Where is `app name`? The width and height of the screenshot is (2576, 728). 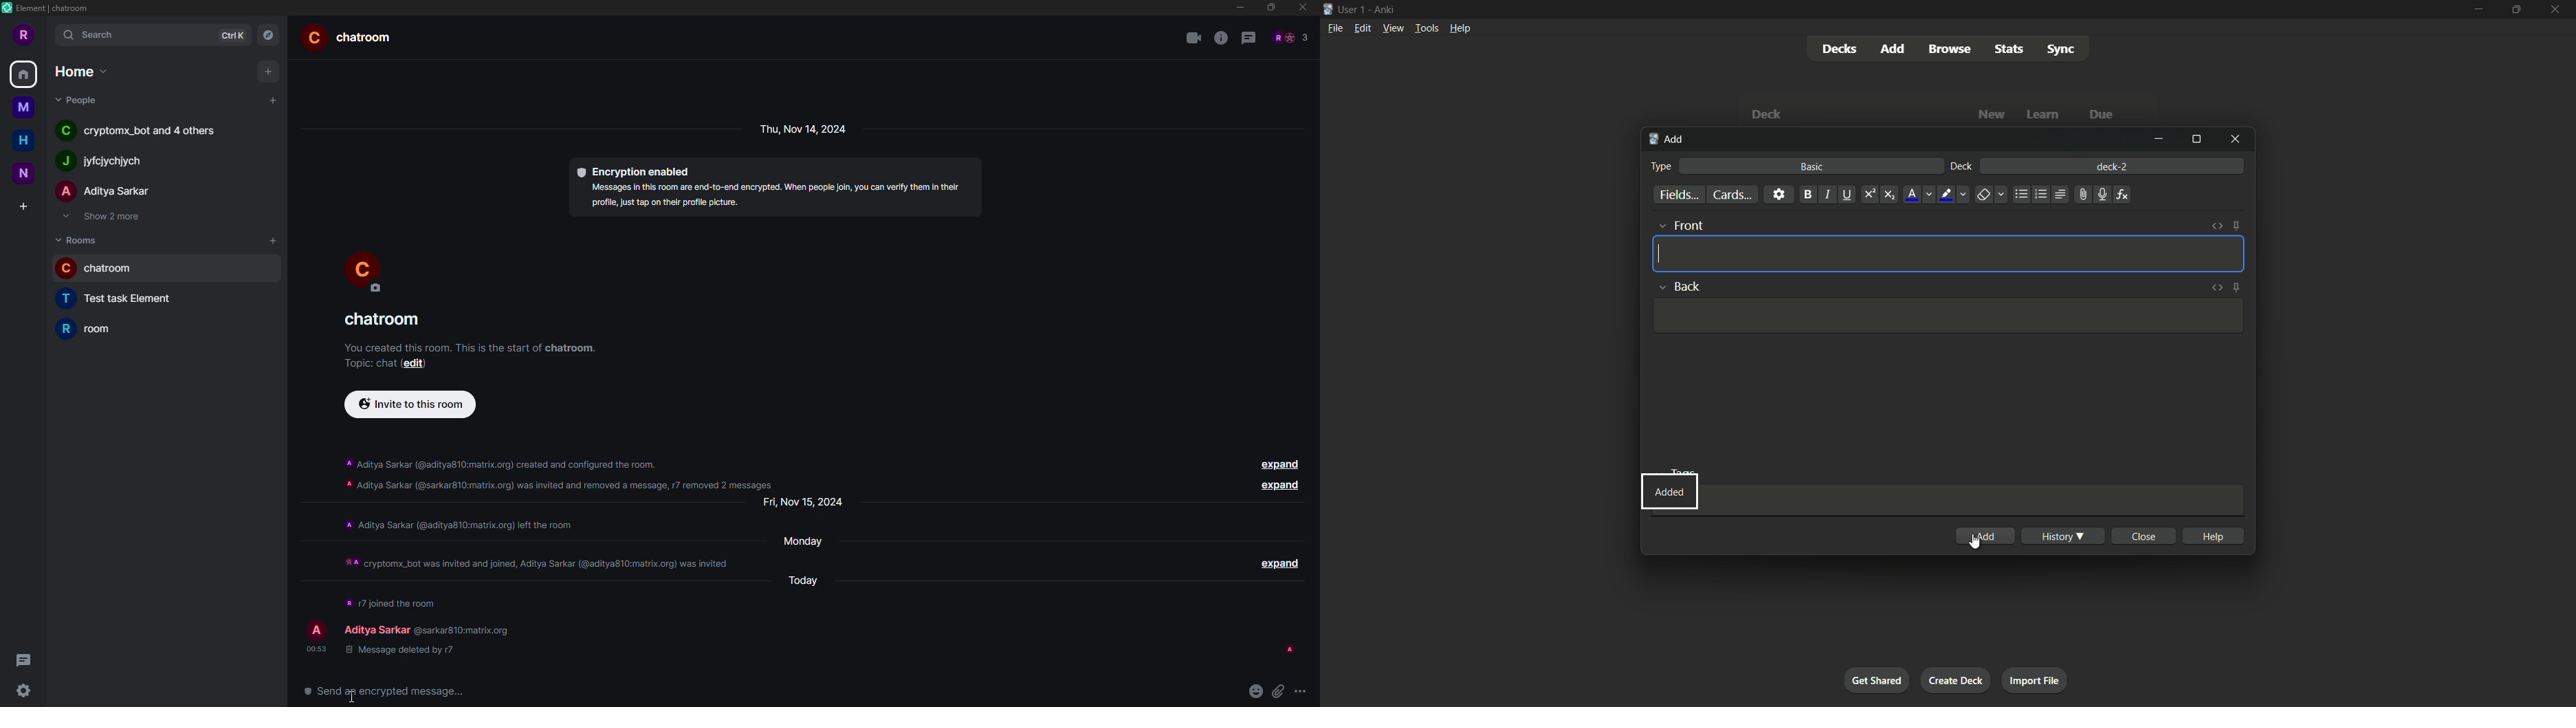
app name is located at coordinates (1385, 10).